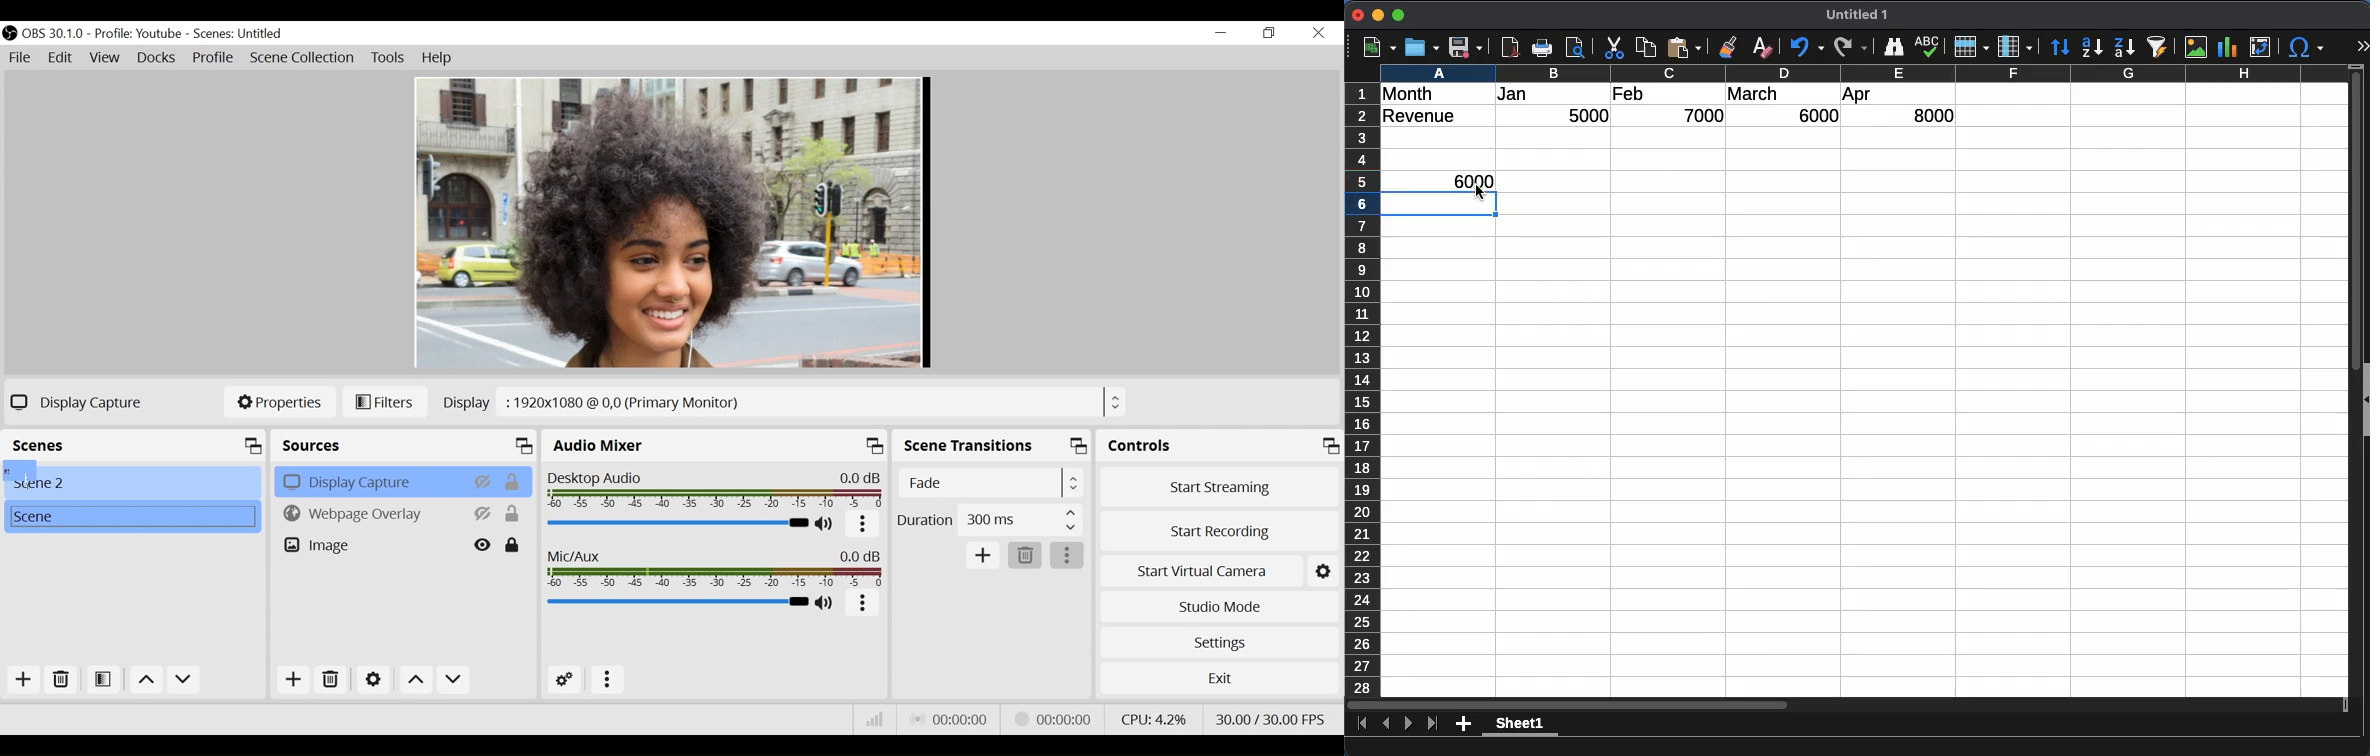 The width and height of the screenshot is (2380, 756). What do you see at coordinates (1439, 203) in the screenshot?
I see `selected cell` at bounding box center [1439, 203].